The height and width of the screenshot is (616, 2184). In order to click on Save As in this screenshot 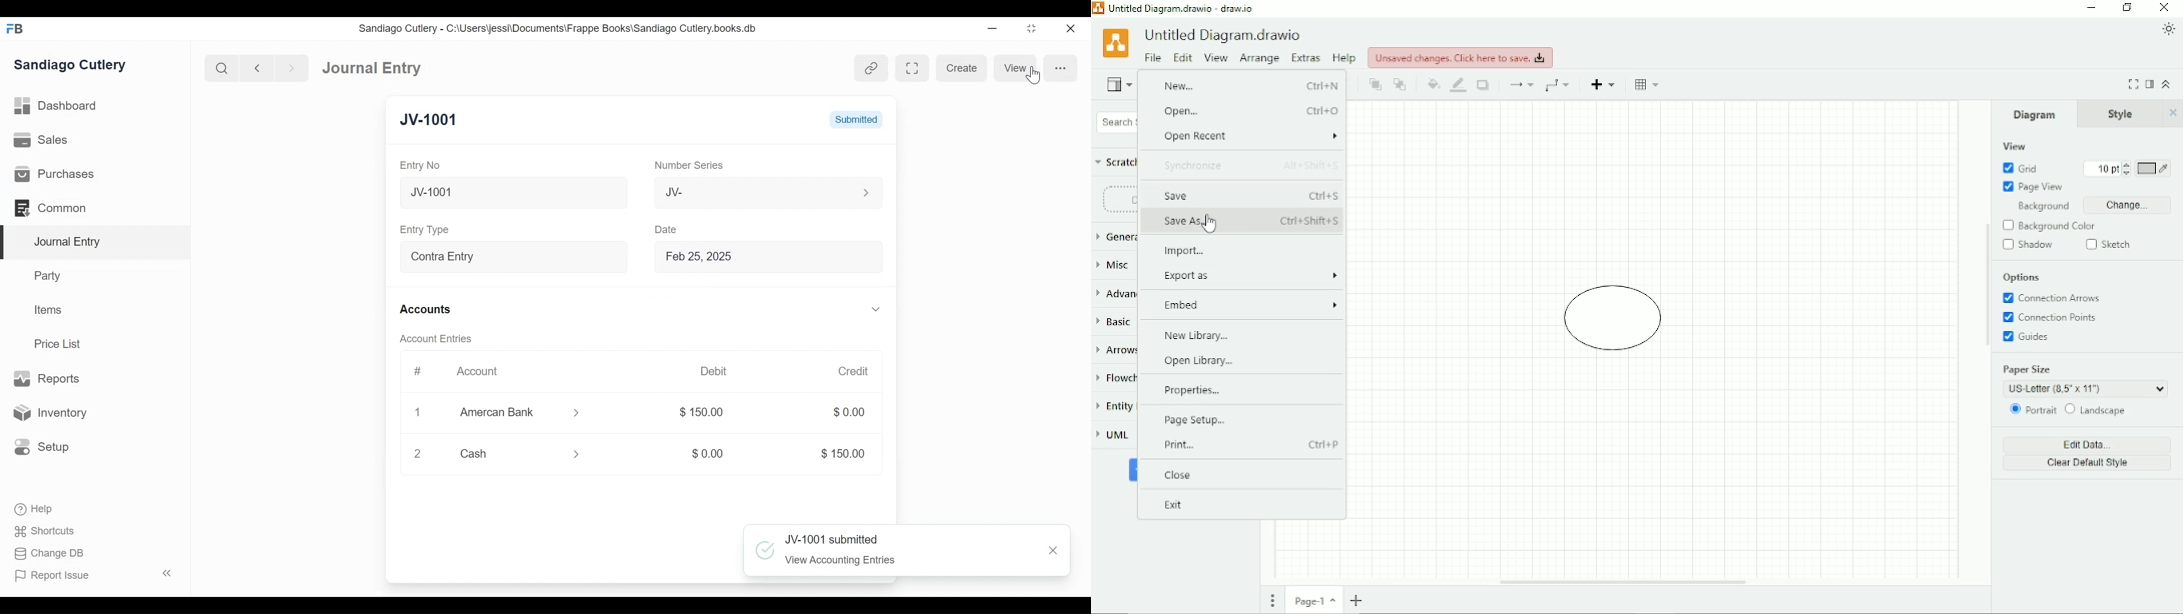, I will do `click(1251, 221)`.